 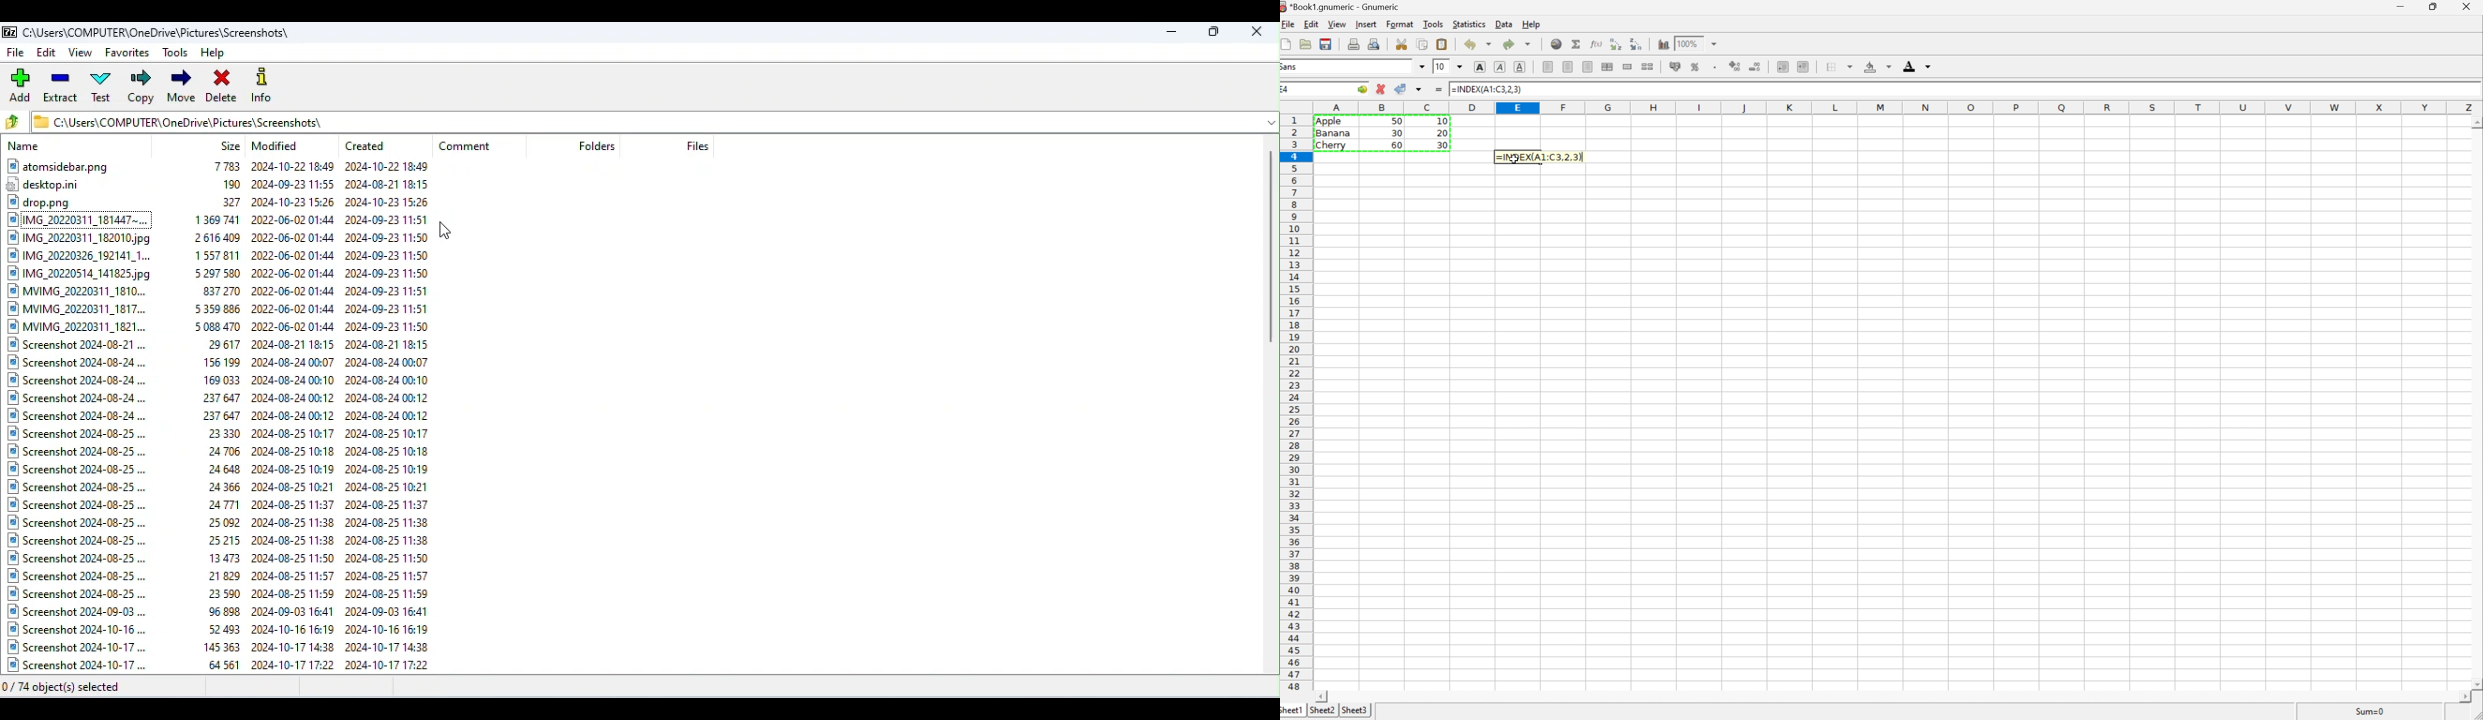 I want to click on Favorites, so click(x=126, y=55).